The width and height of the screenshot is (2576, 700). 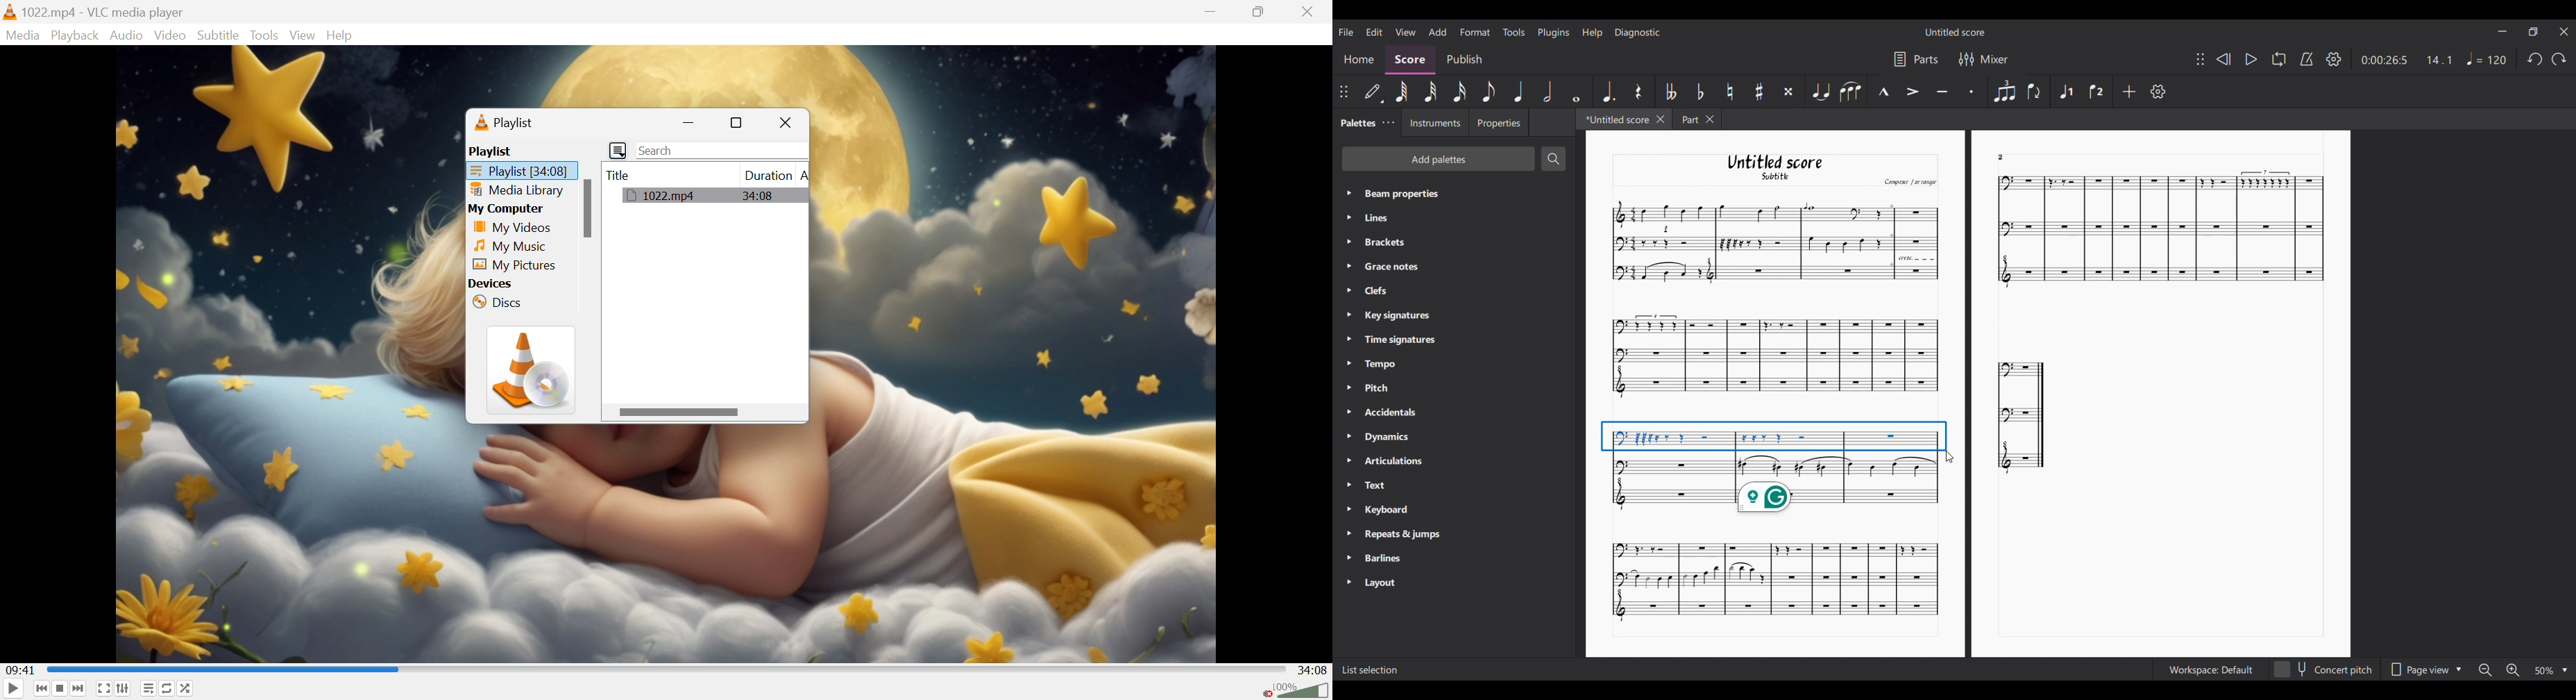 I want to click on Add, so click(x=2130, y=91).